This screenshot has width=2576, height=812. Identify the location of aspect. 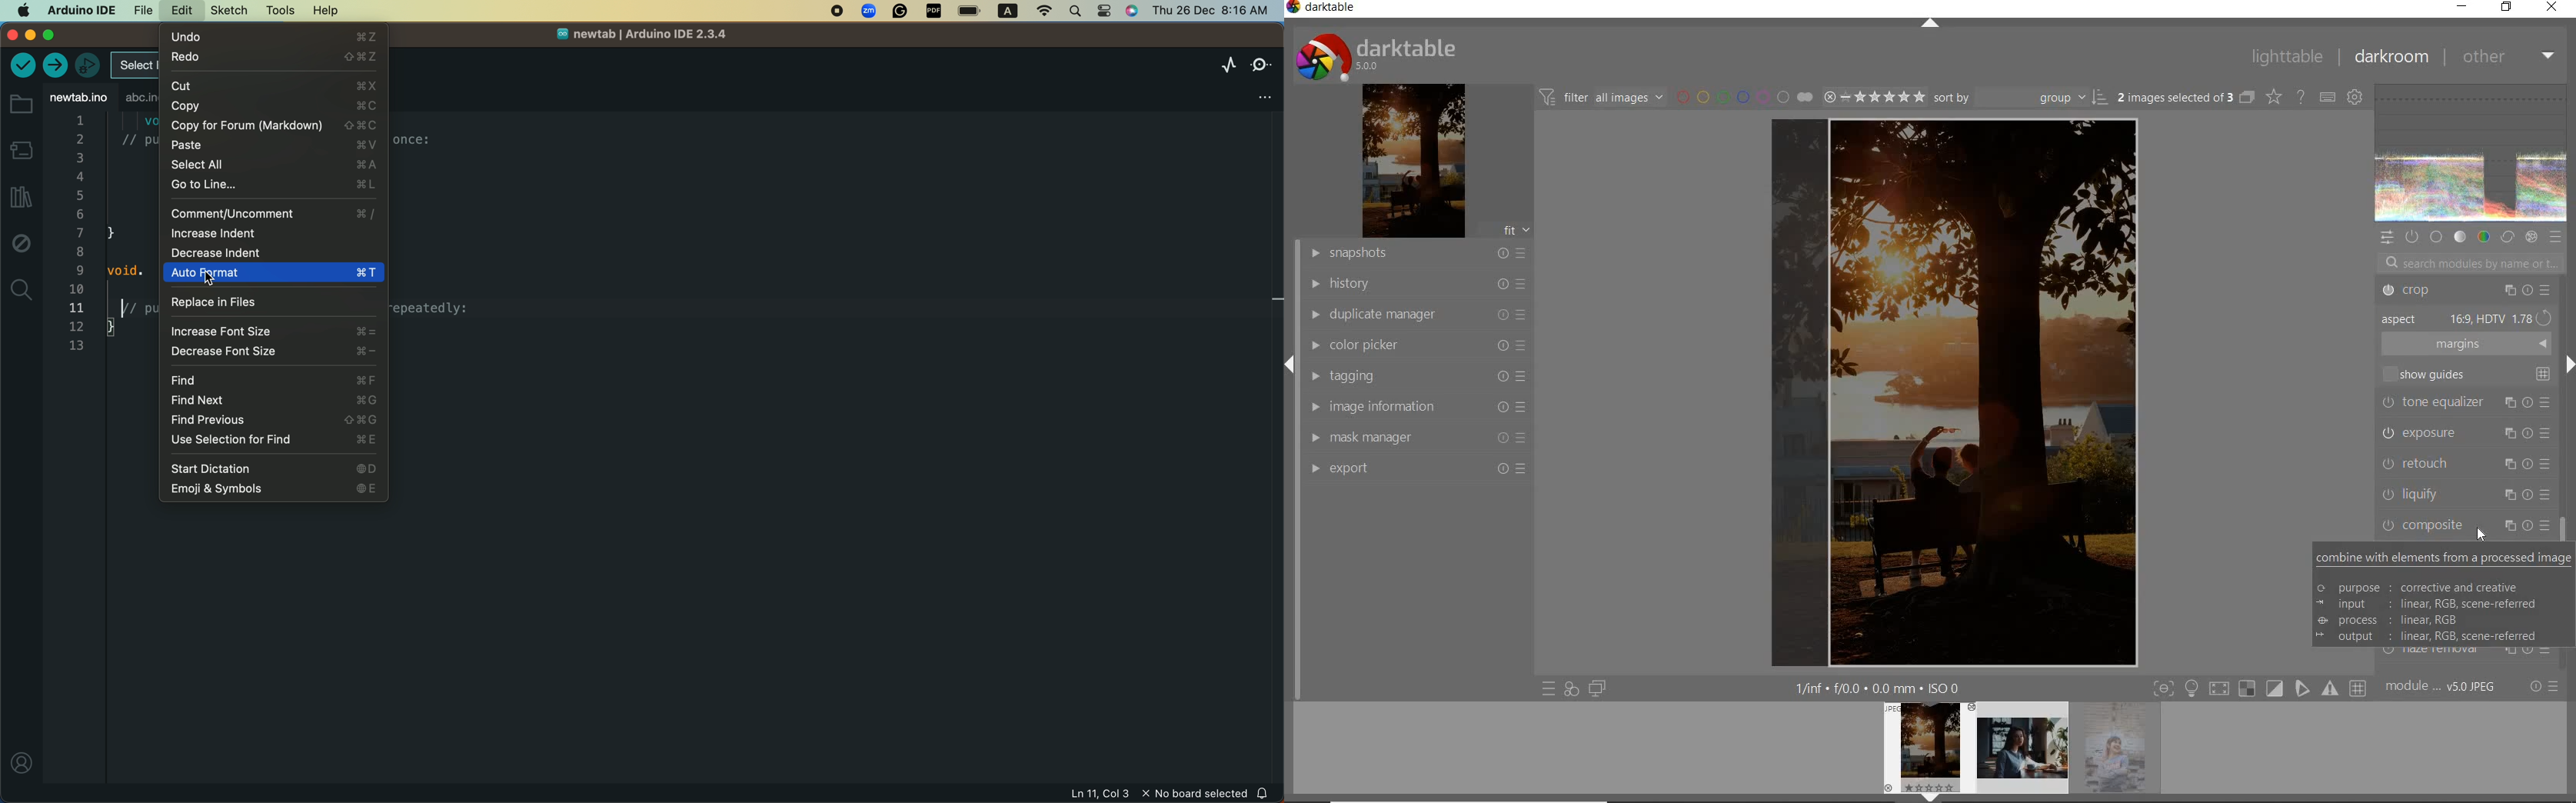
(2467, 321).